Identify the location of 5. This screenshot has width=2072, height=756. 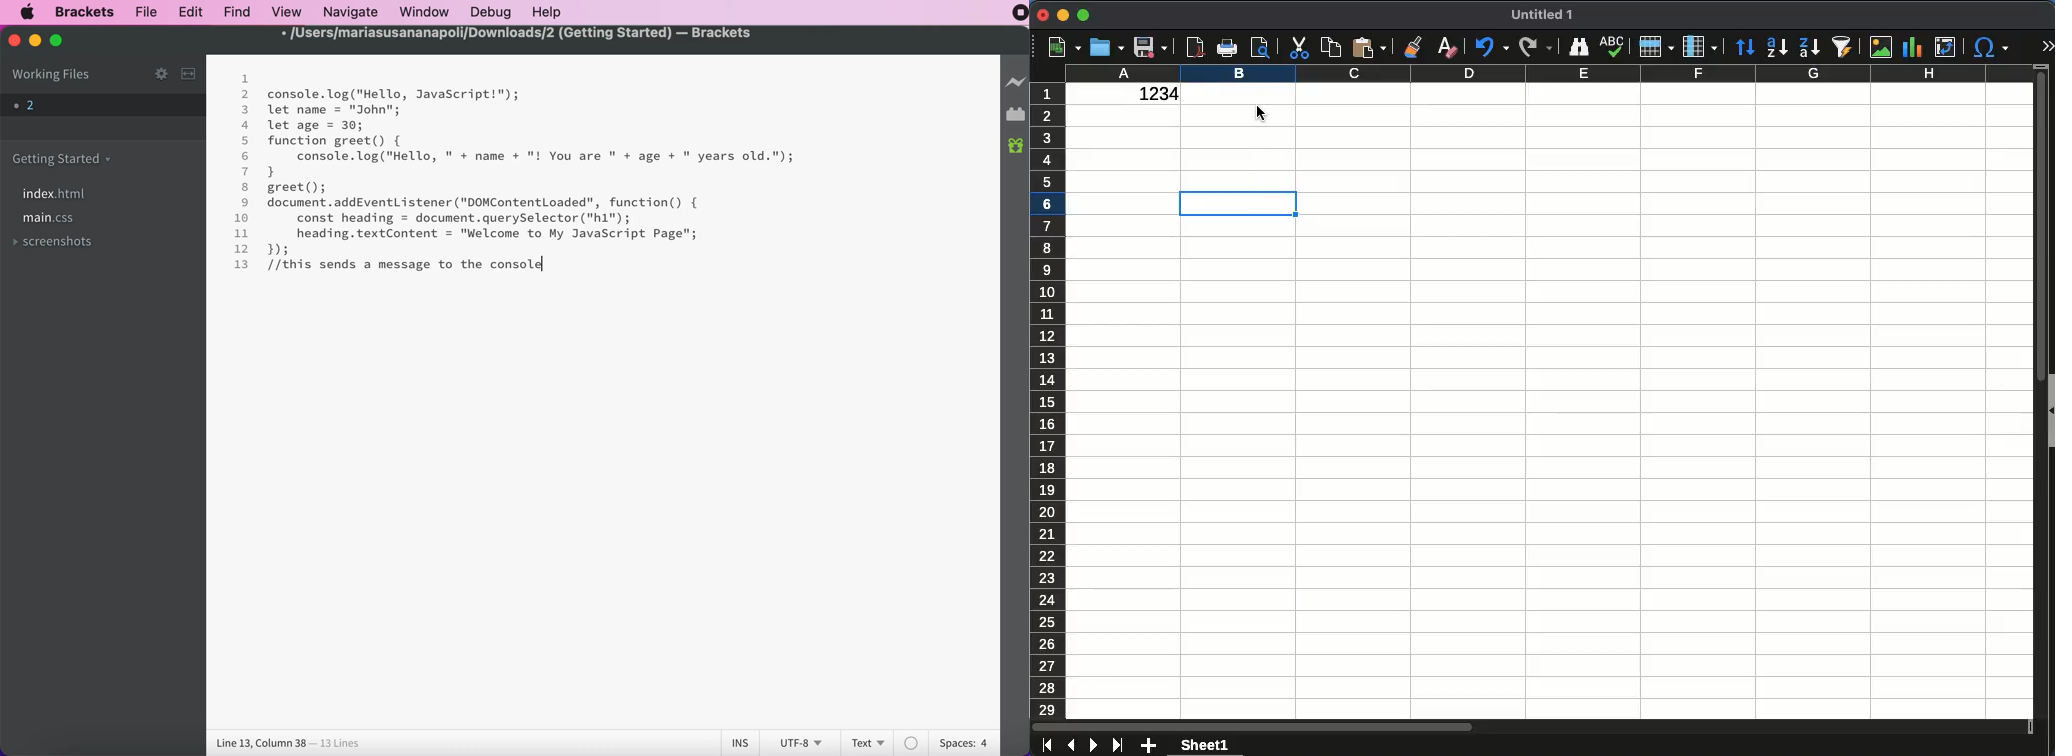
(245, 140).